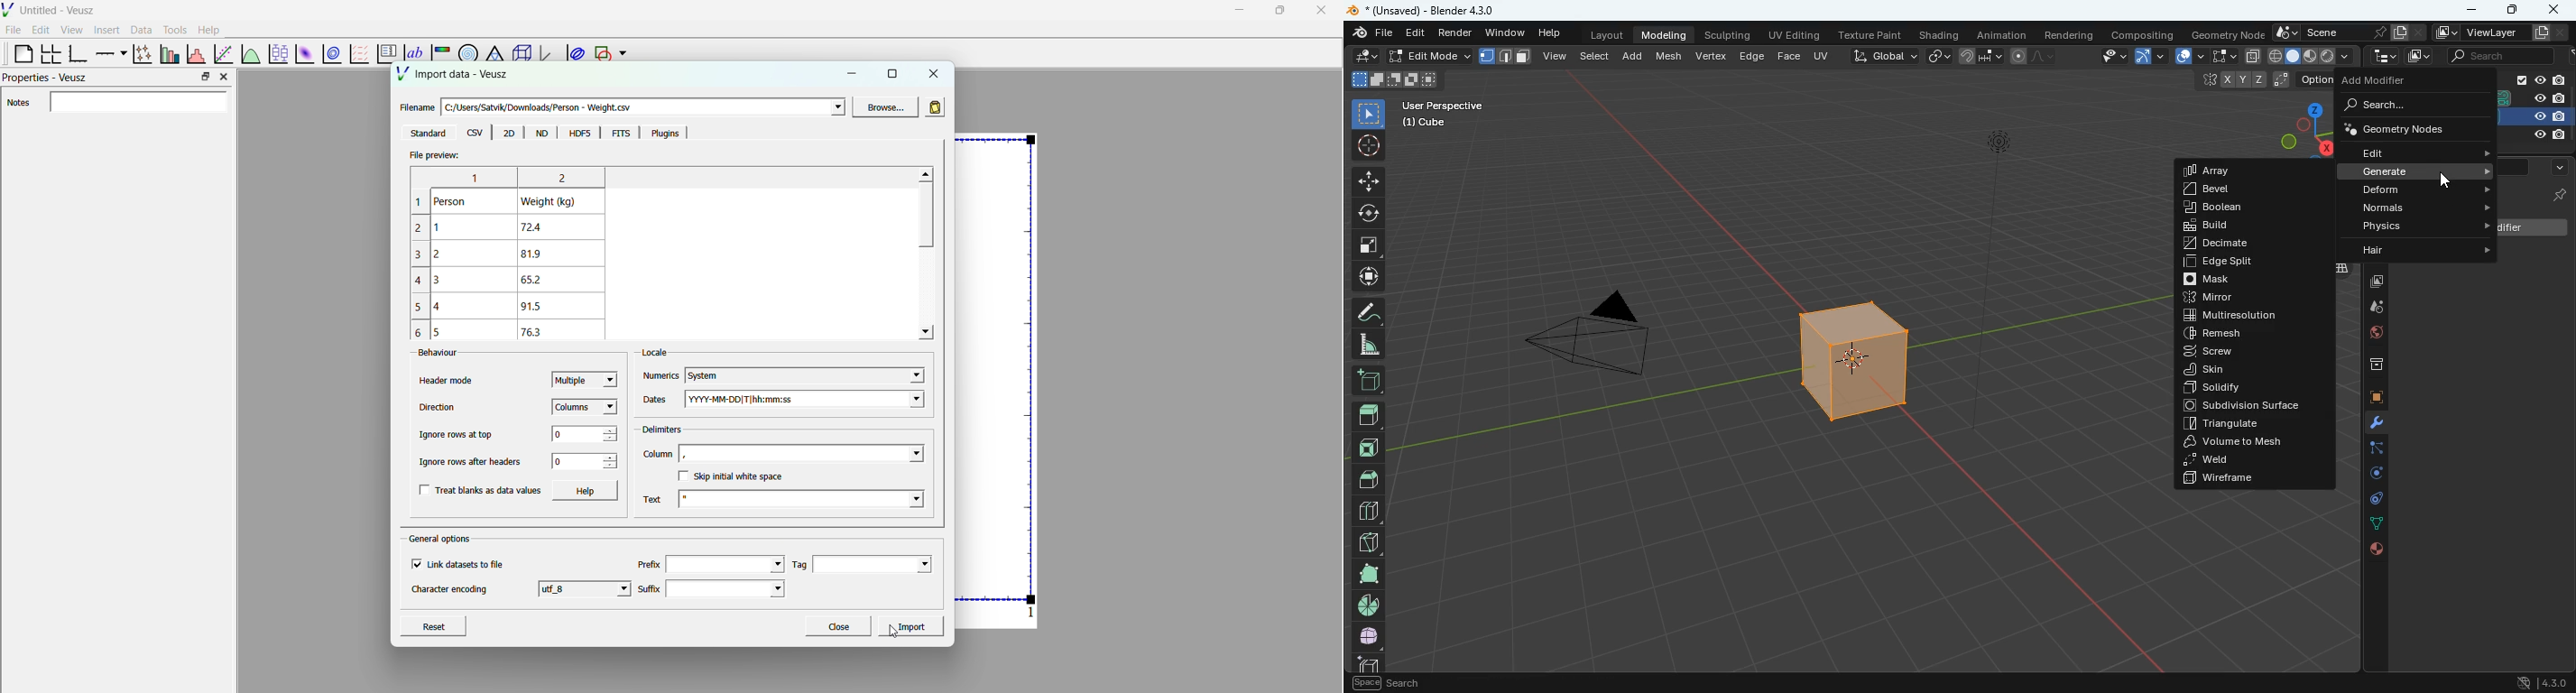 Image resolution: width=2576 pixels, height=700 pixels. Describe the element at coordinates (2243, 298) in the screenshot. I see `mirror` at that location.